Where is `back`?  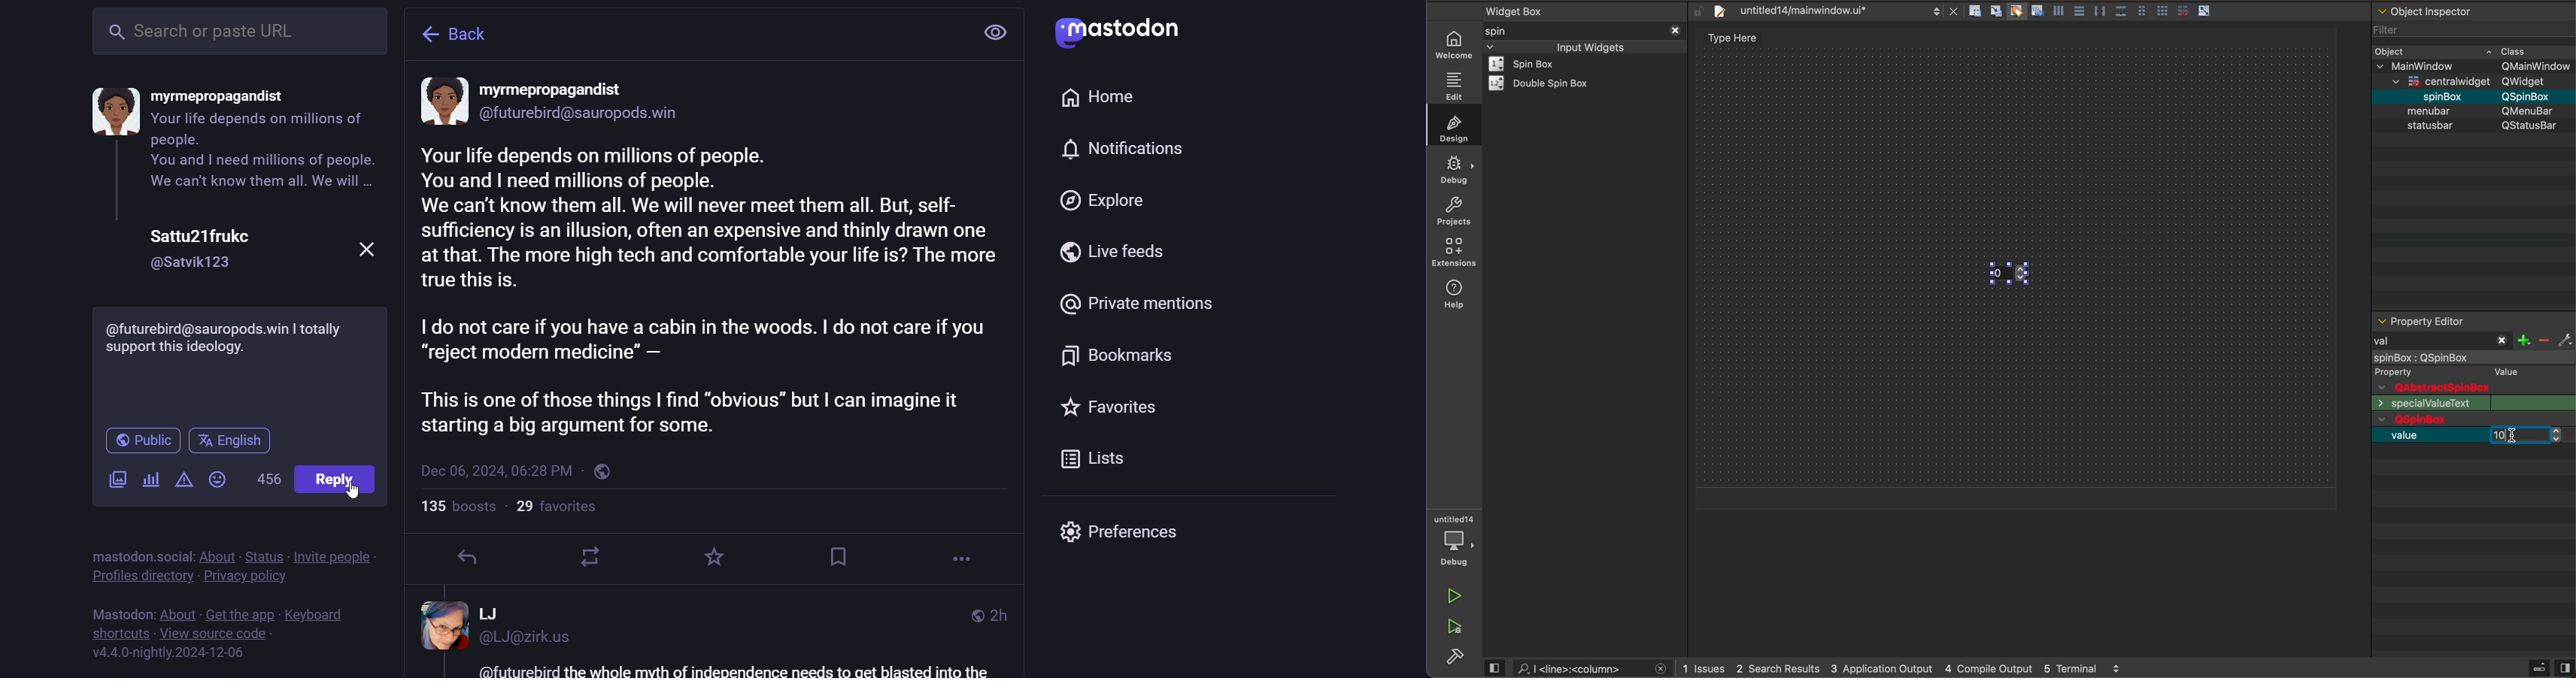
back is located at coordinates (460, 32).